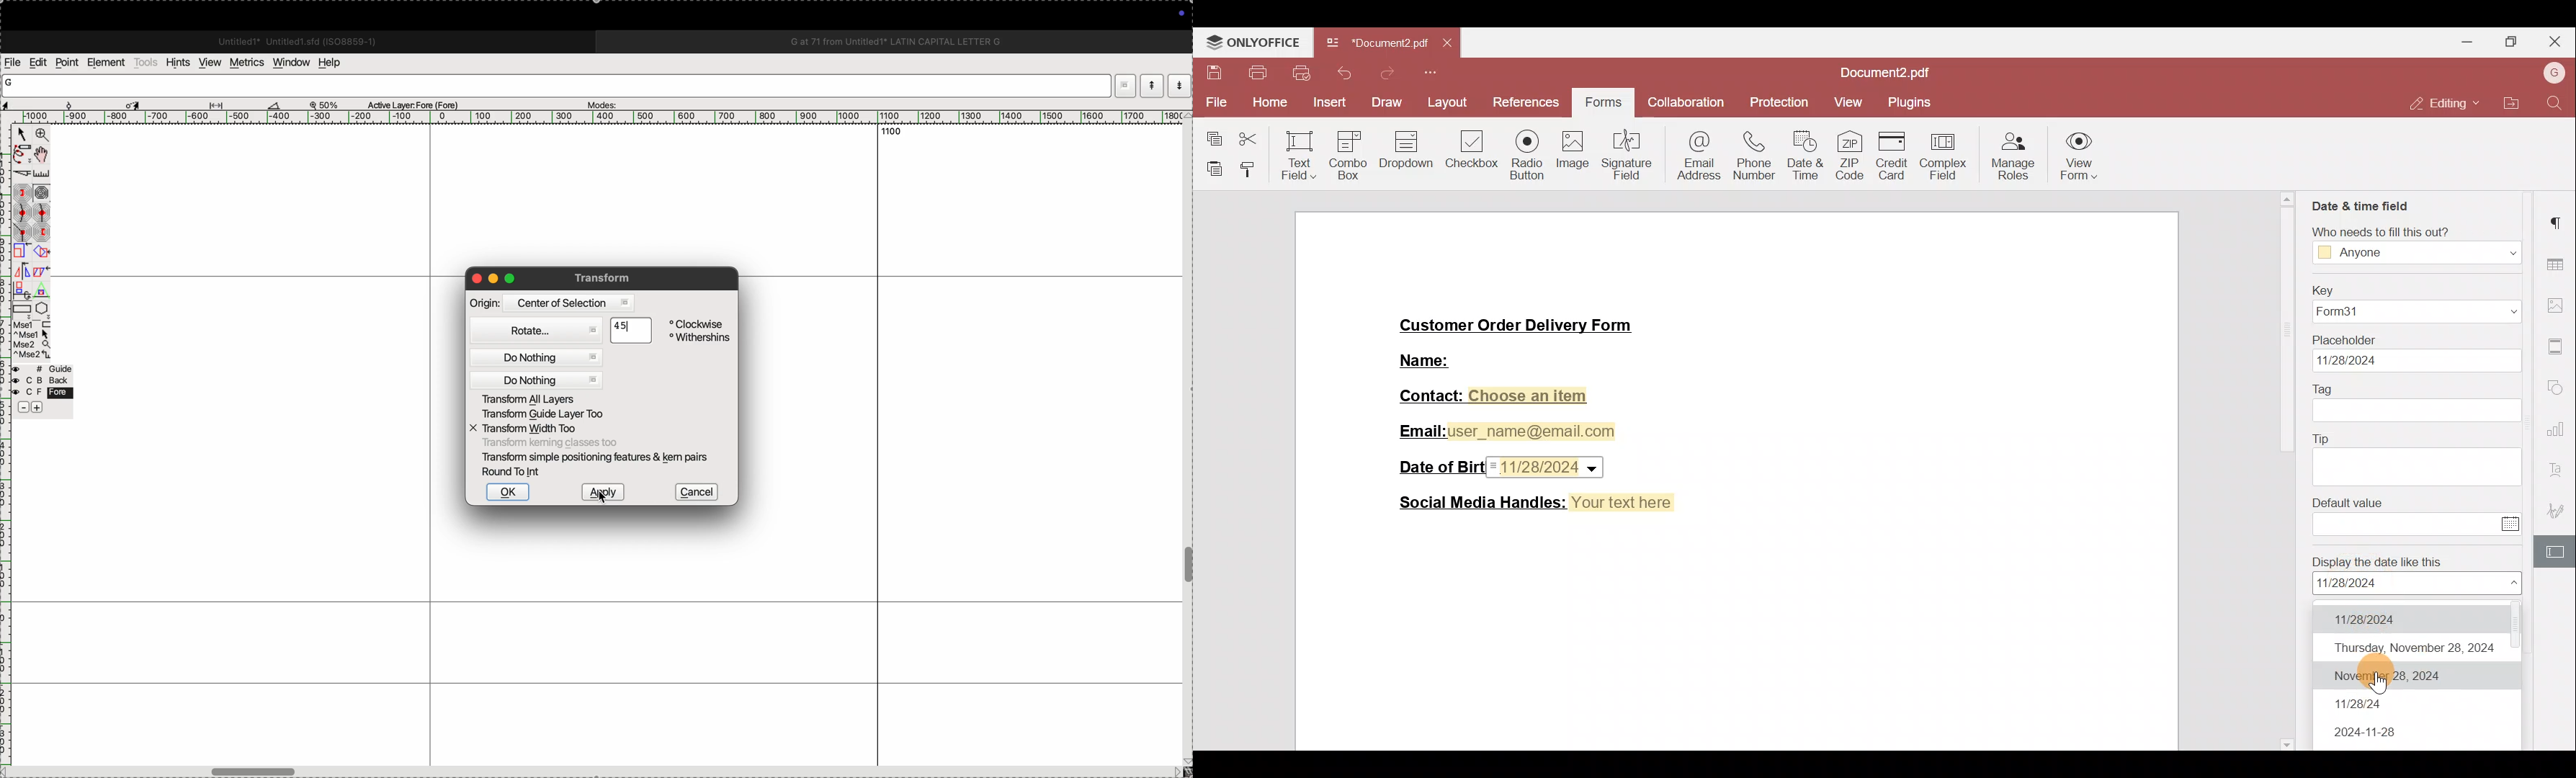 The image size is (2576, 784). I want to click on Minimise, so click(2467, 44).